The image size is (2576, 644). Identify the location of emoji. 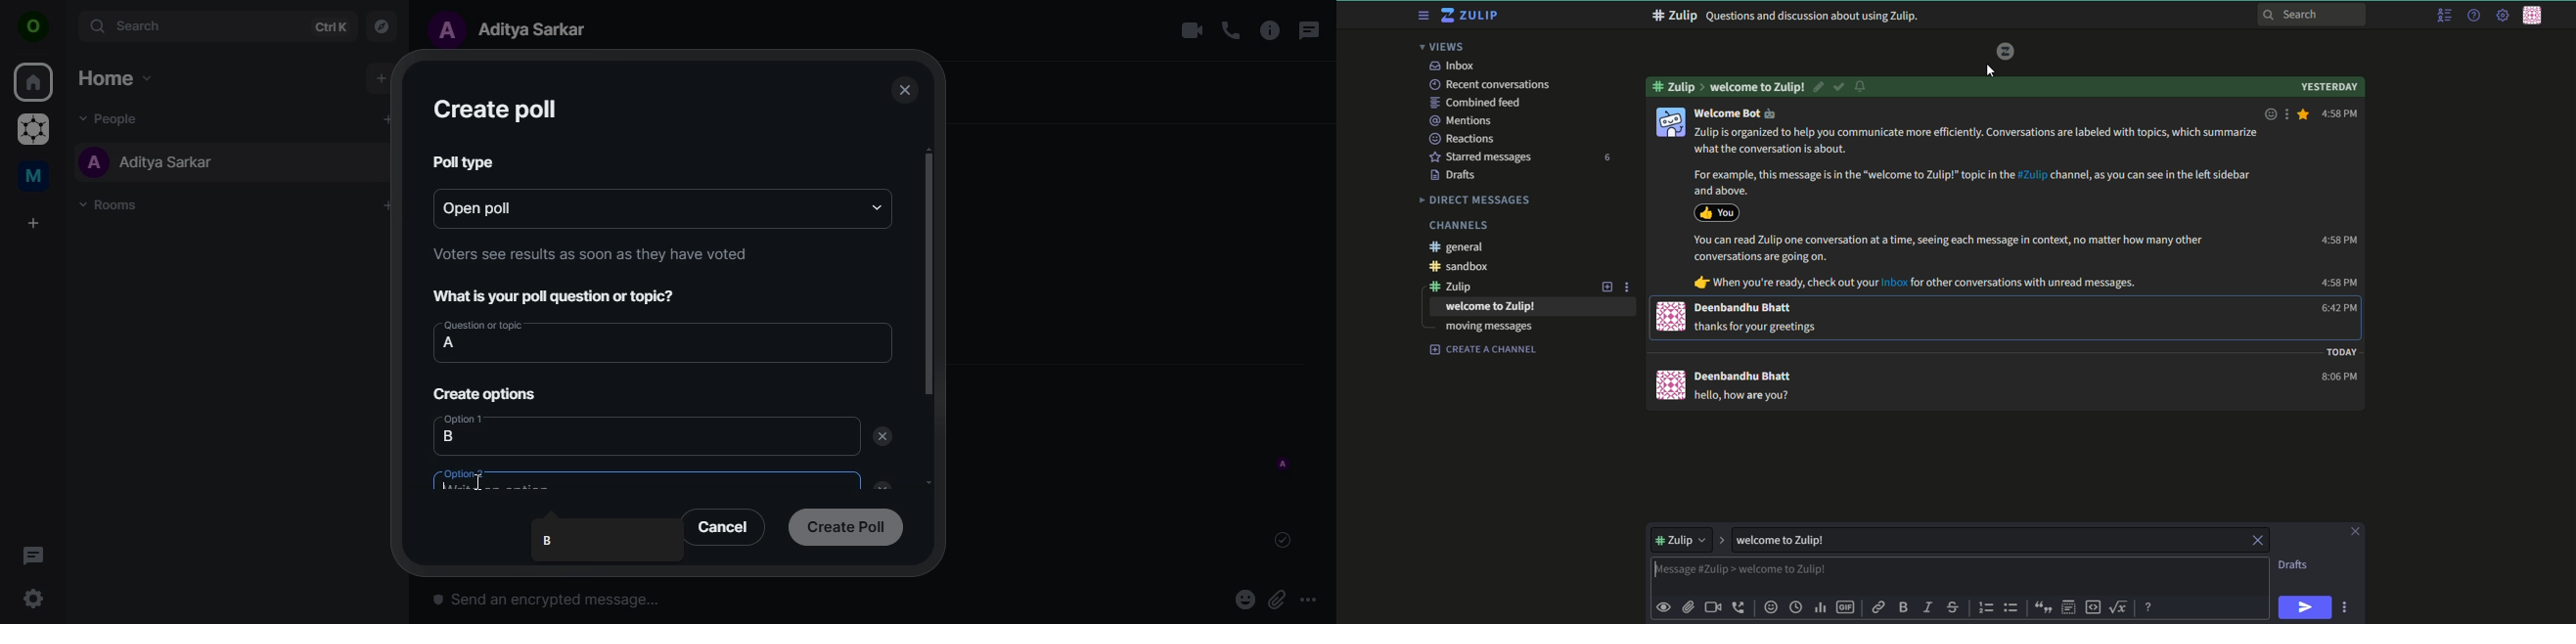
(2273, 115).